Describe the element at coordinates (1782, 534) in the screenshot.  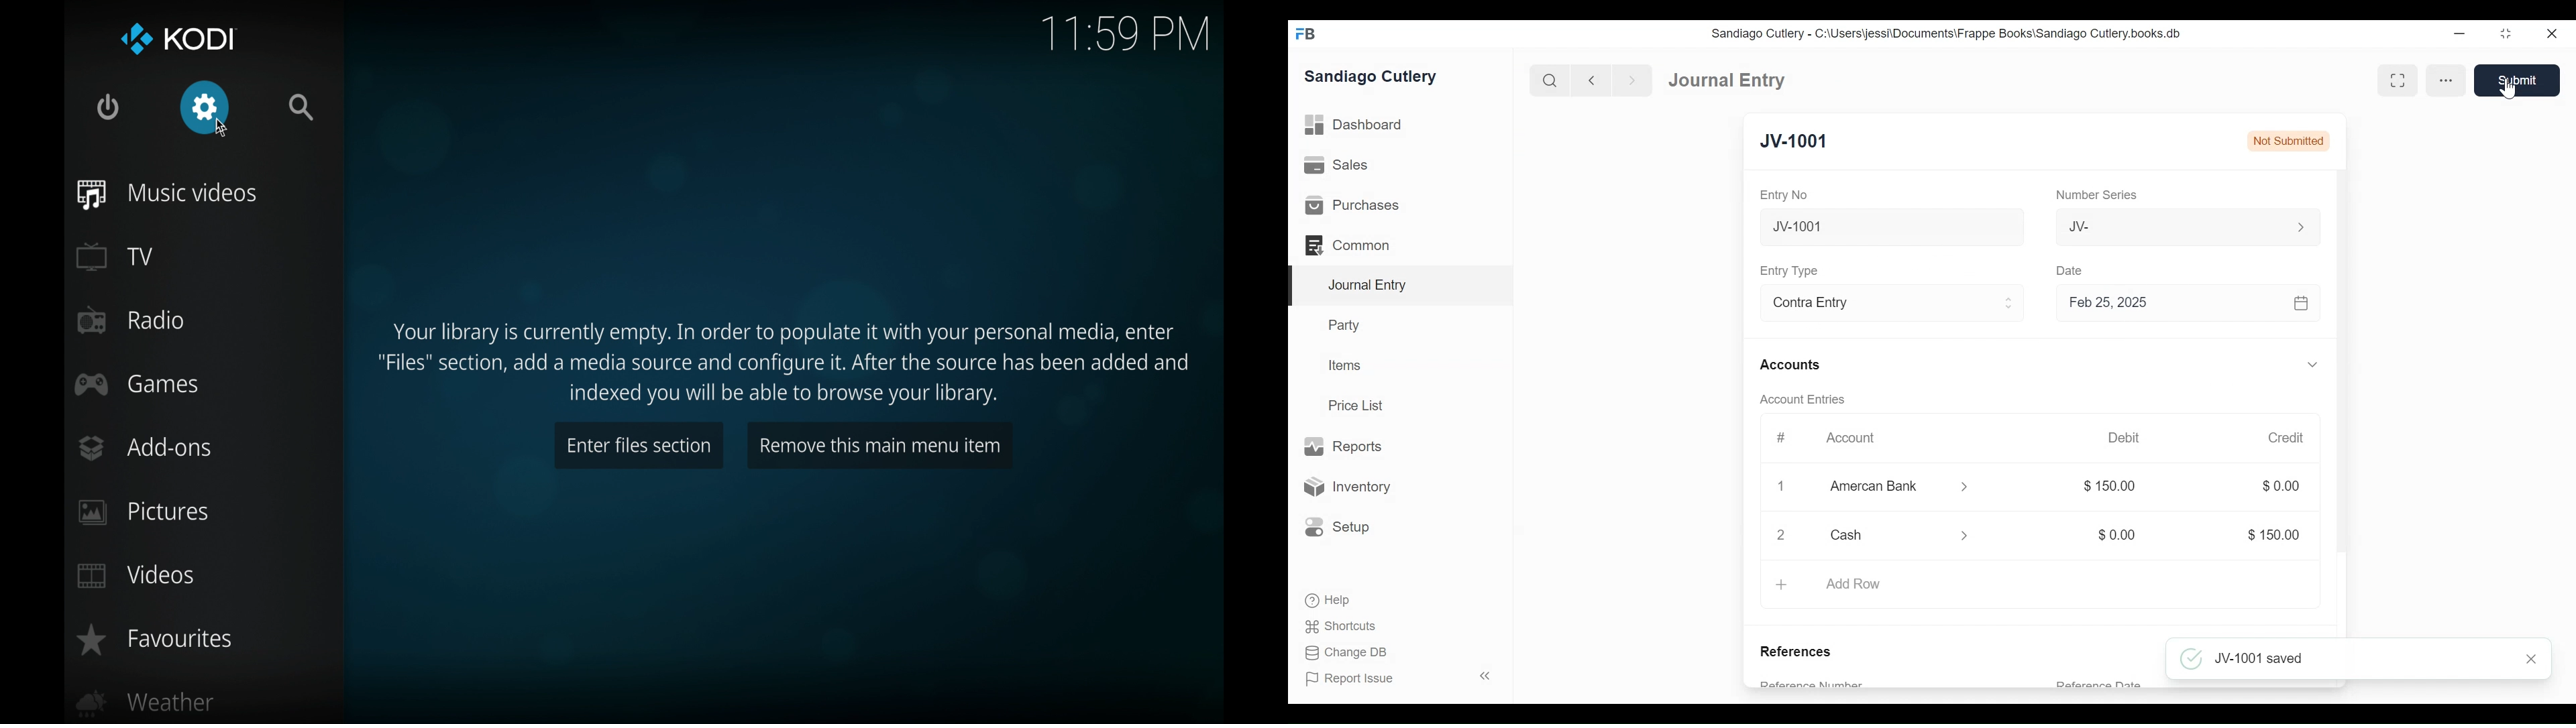
I see `close` at that location.